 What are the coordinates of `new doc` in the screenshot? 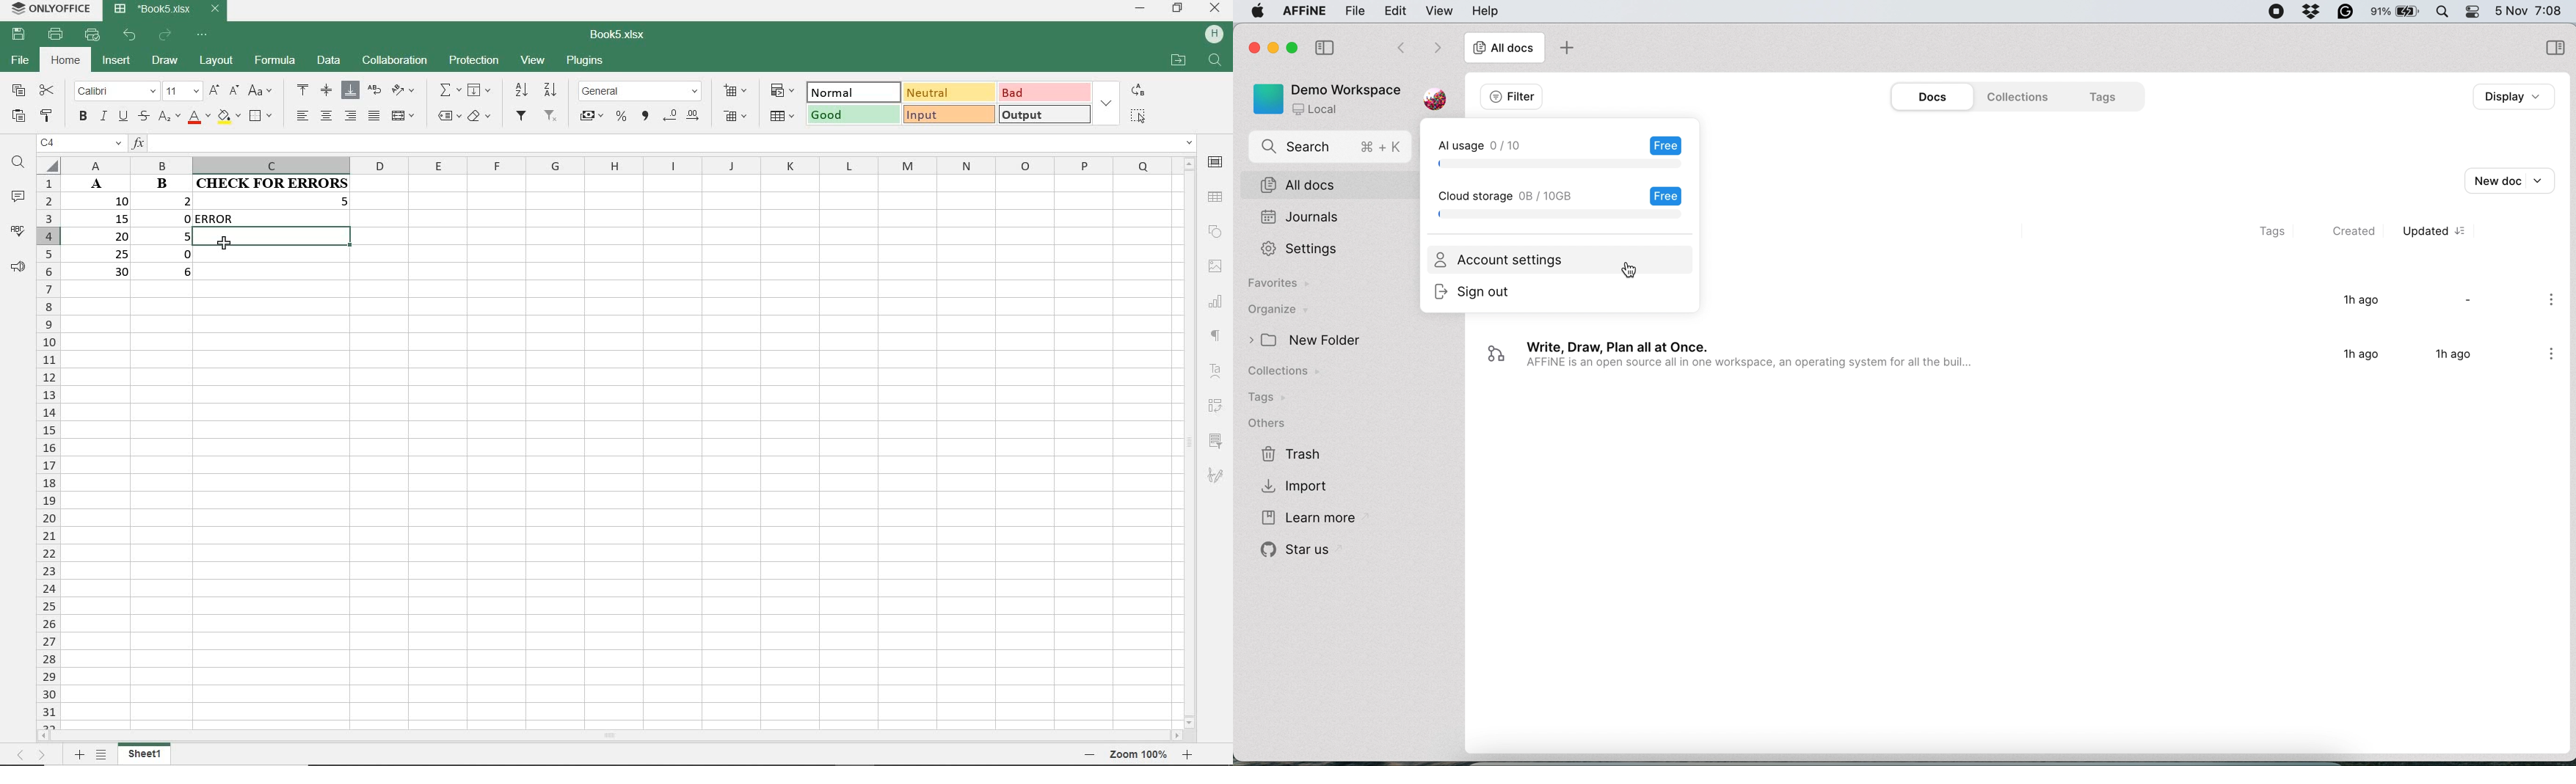 It's located at (2516, 179).